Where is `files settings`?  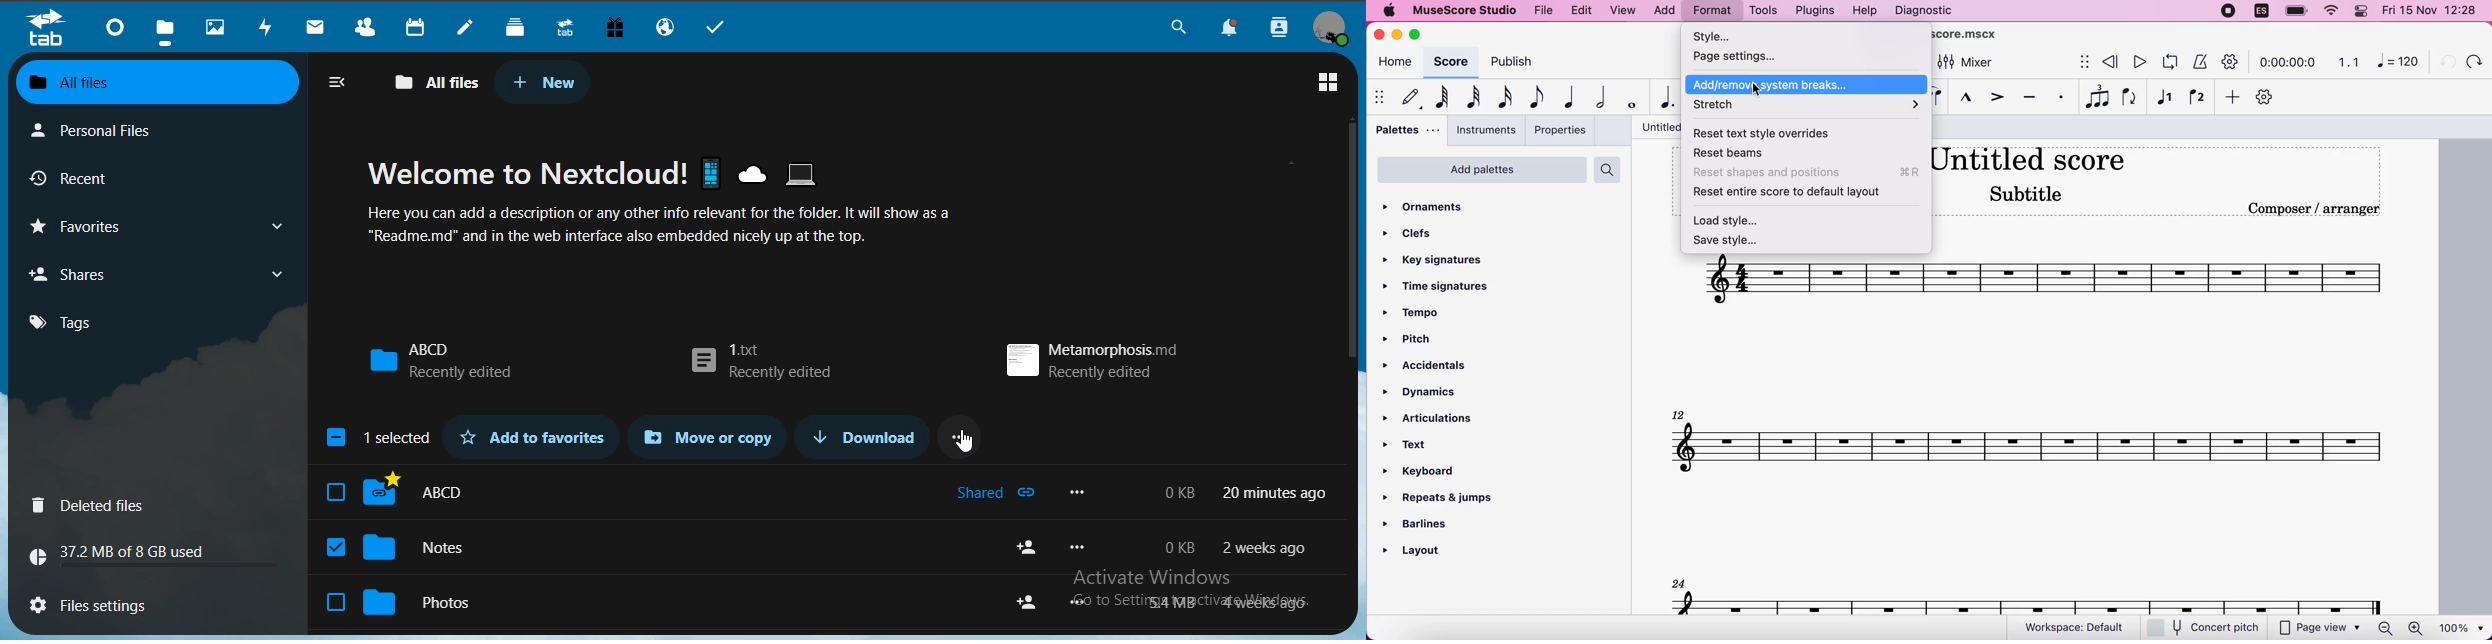 files settings is located at coordinates (98, 604).